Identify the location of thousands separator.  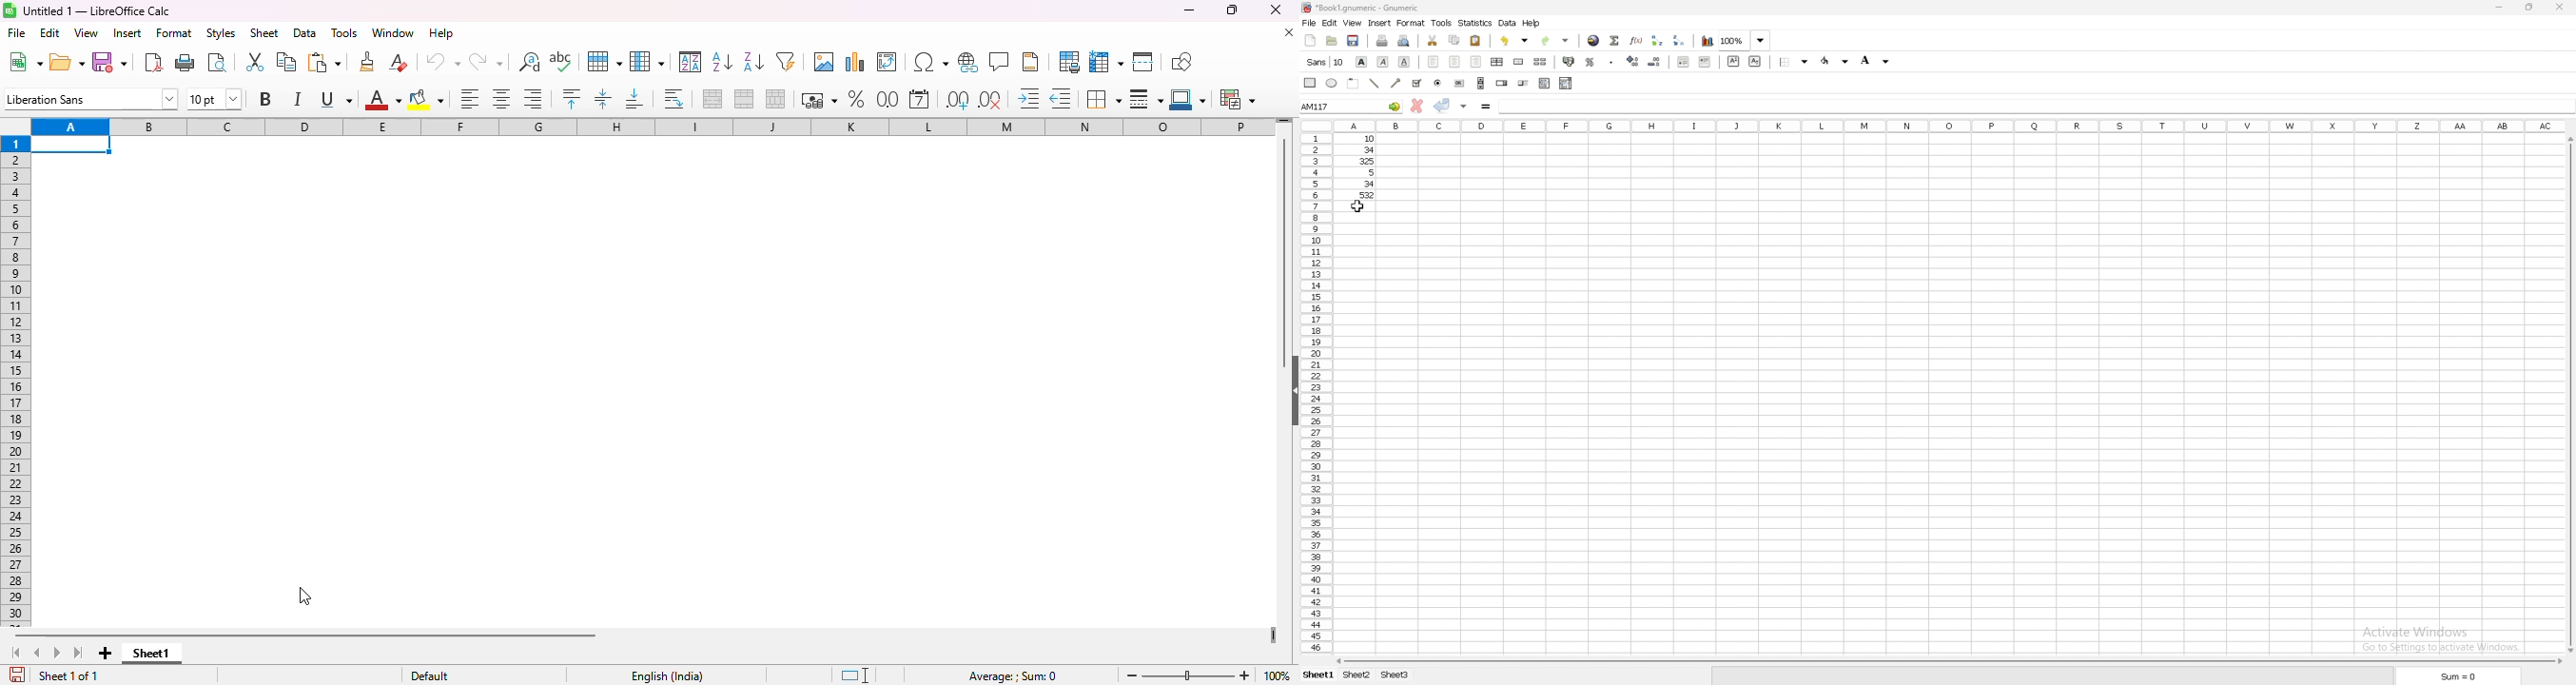
(1611, 63).